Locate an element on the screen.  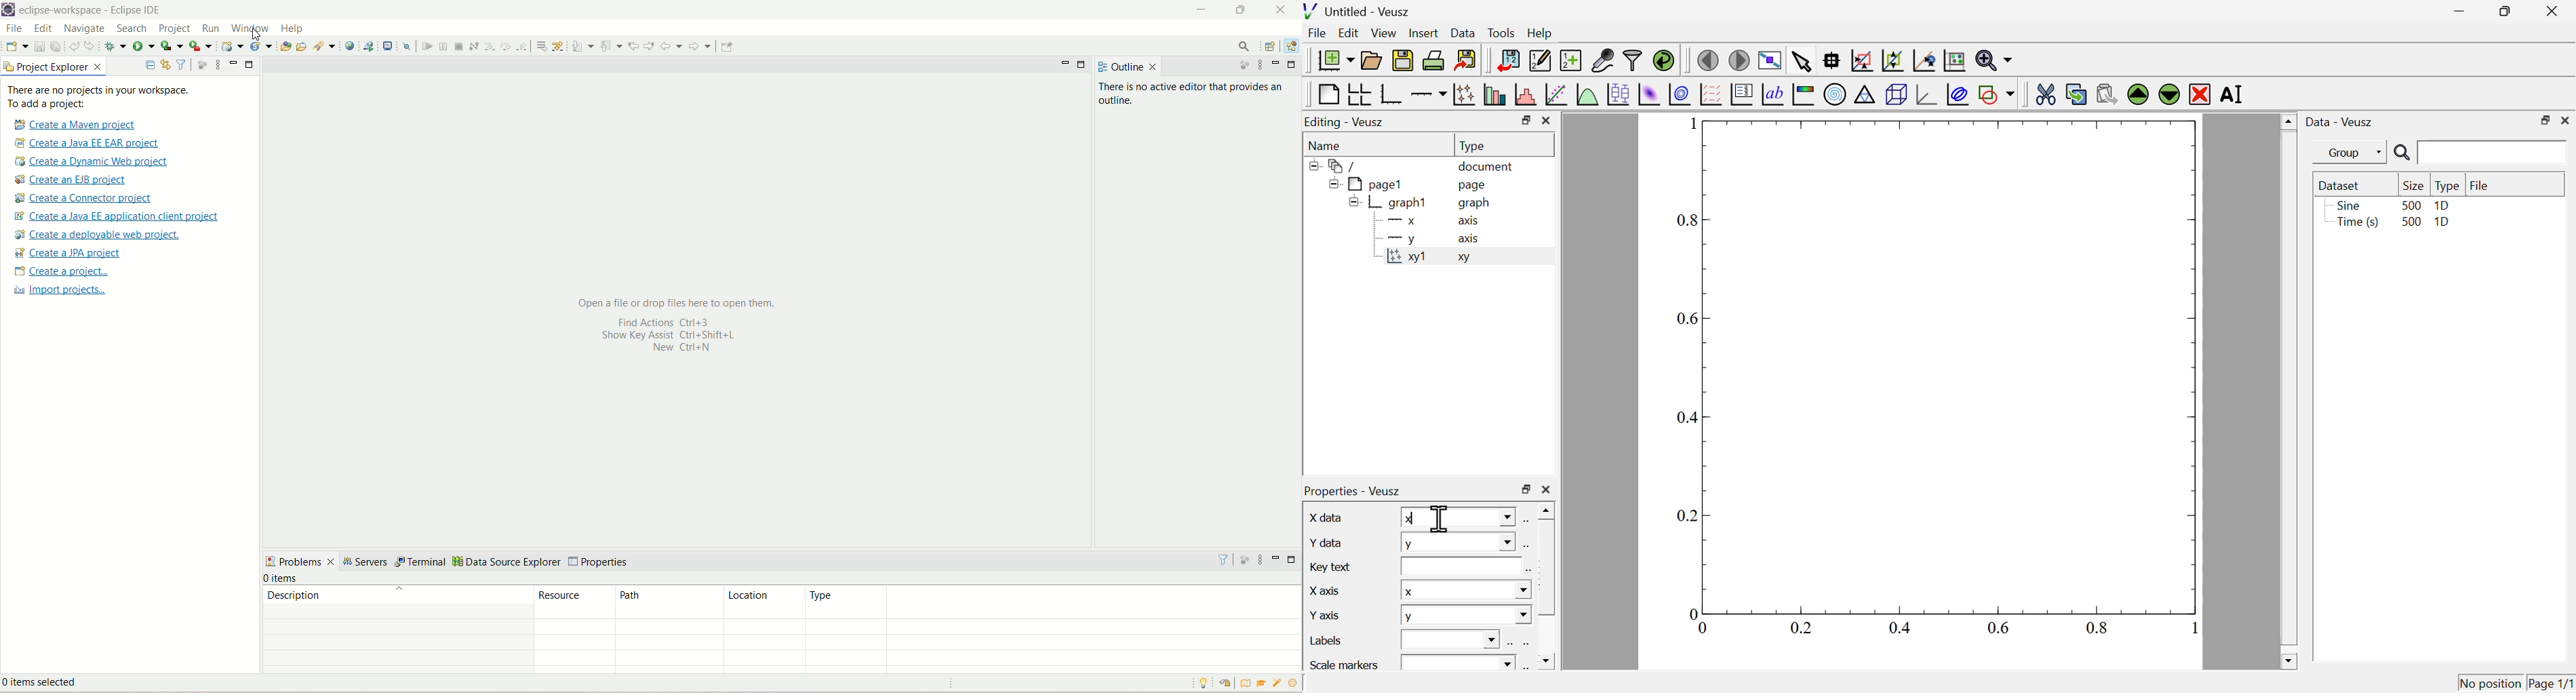
run last tool is located at coordinates (200, 46).